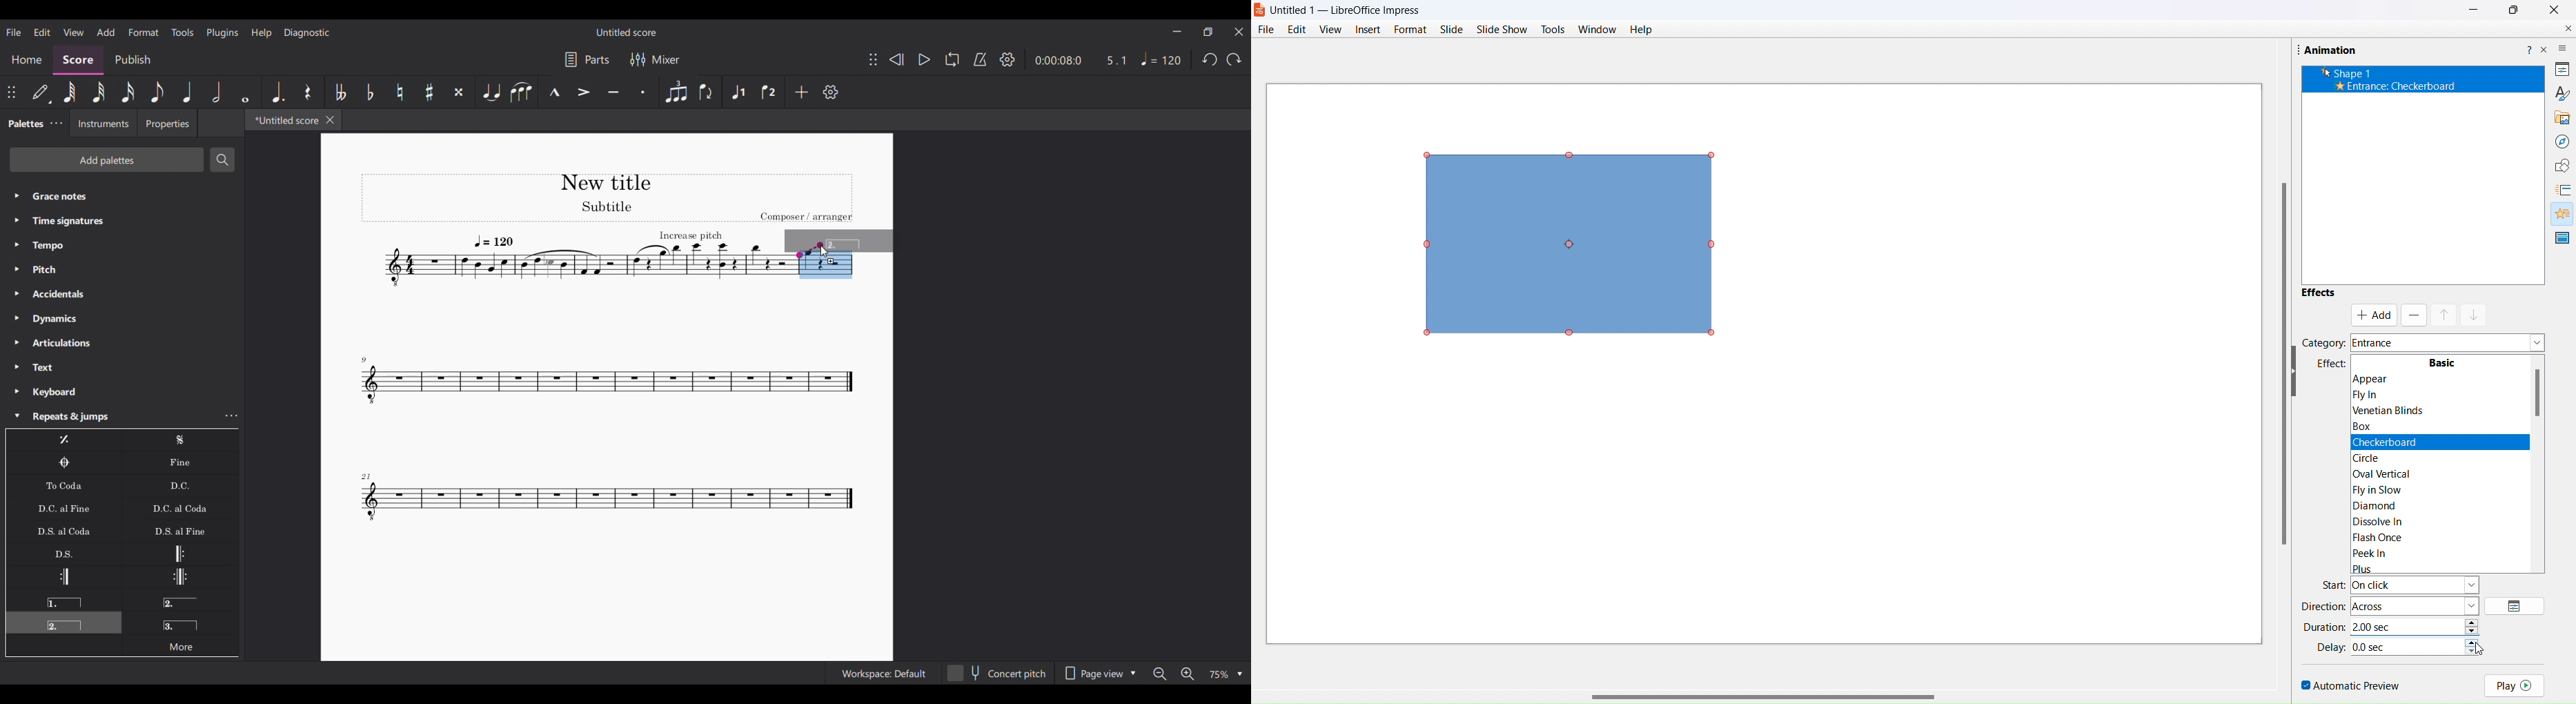  I want to click on Toggle double flat, so click(339, 92).